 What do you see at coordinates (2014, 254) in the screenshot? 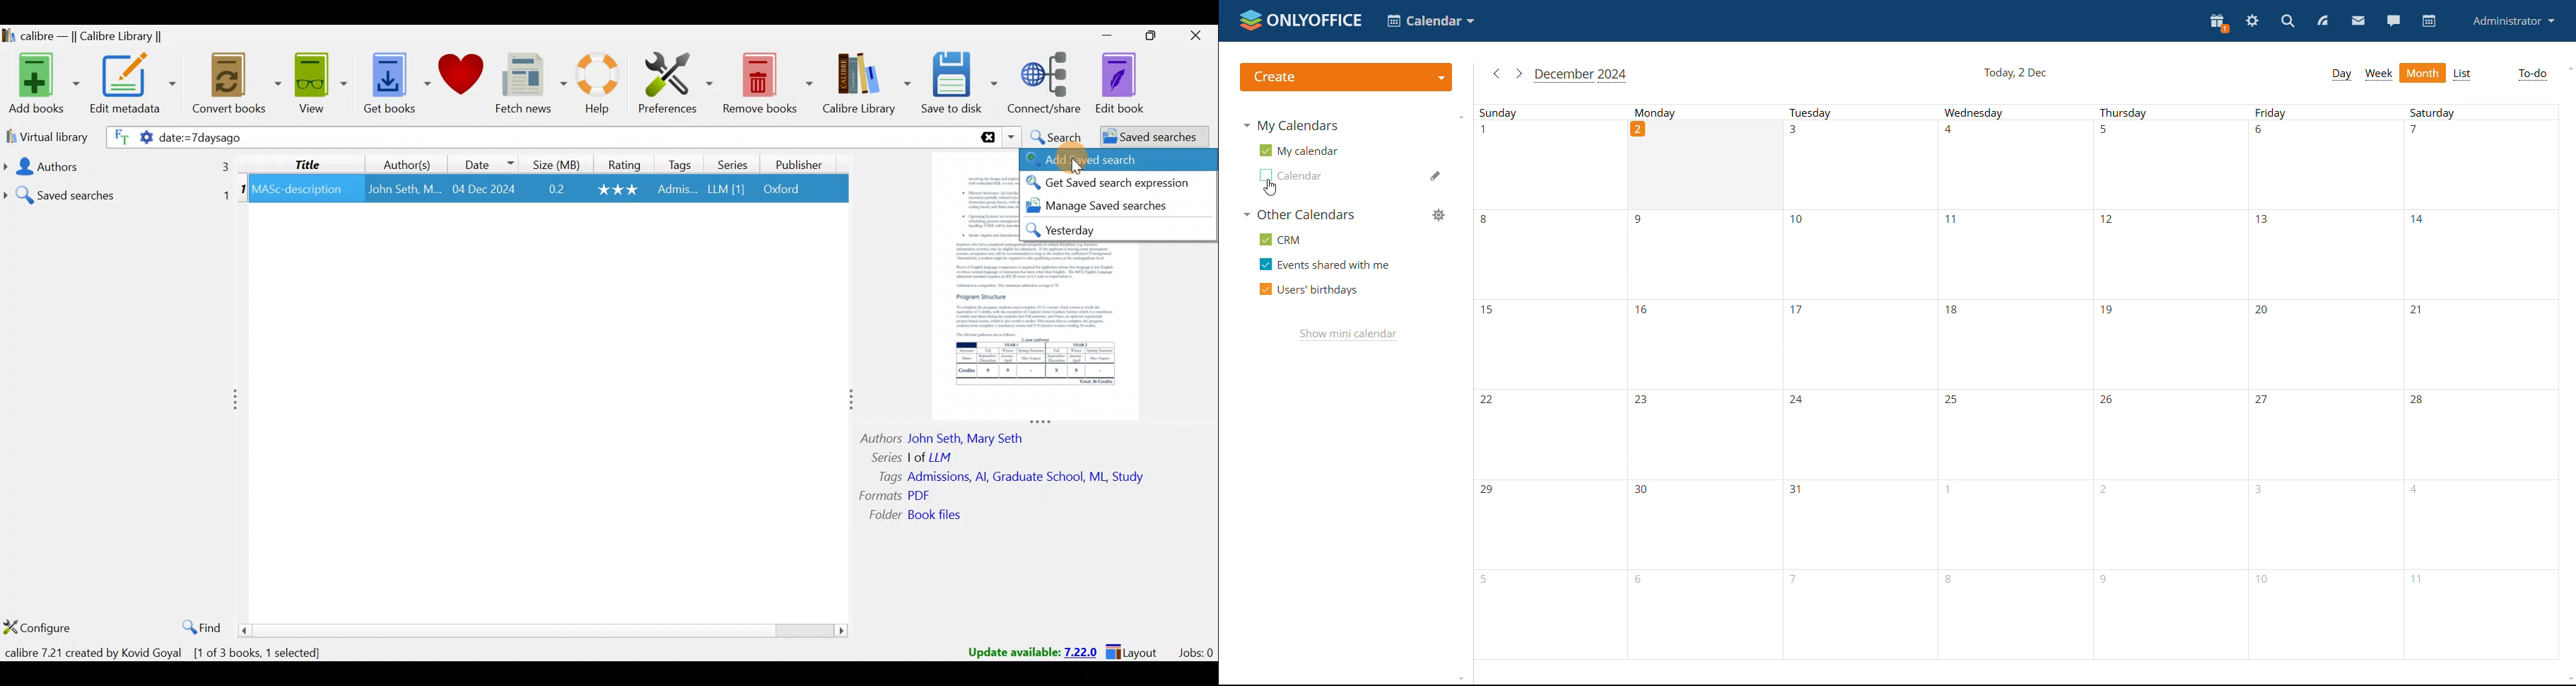
I see `11` at bounding box center [2014, 254].